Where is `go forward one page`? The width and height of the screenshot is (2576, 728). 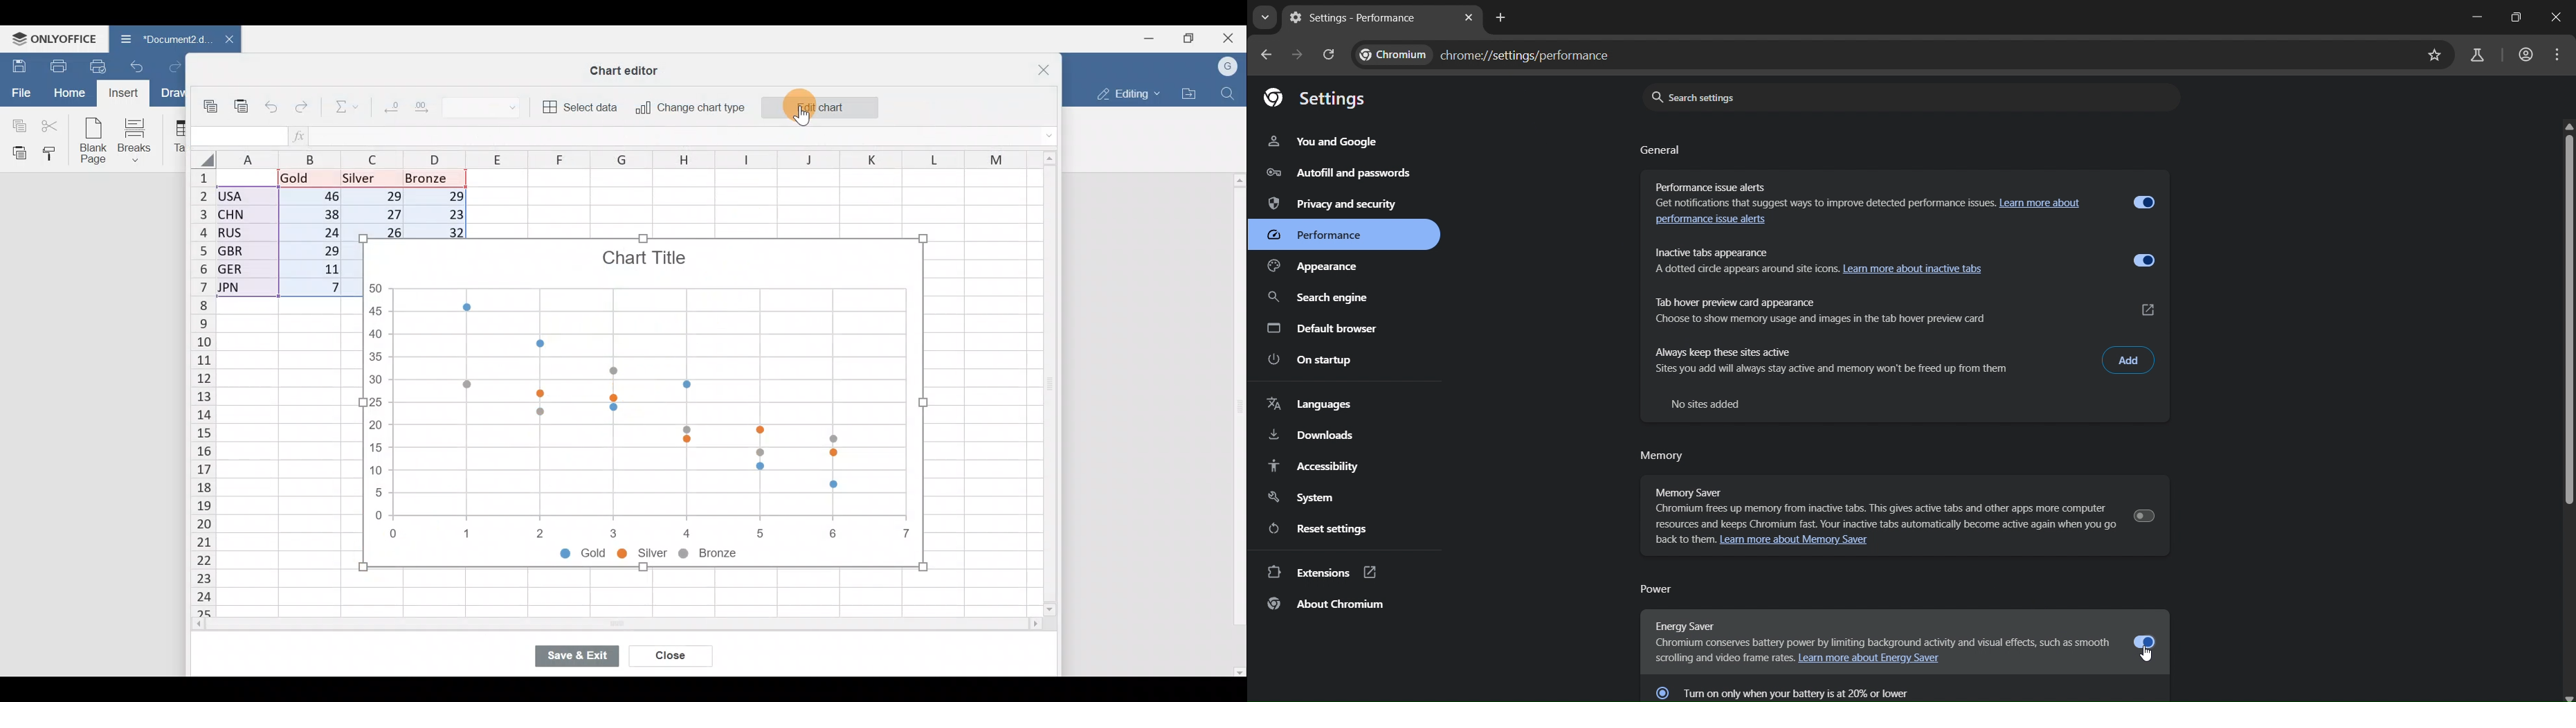
go forward one page is located at coordinates (1296, 55).